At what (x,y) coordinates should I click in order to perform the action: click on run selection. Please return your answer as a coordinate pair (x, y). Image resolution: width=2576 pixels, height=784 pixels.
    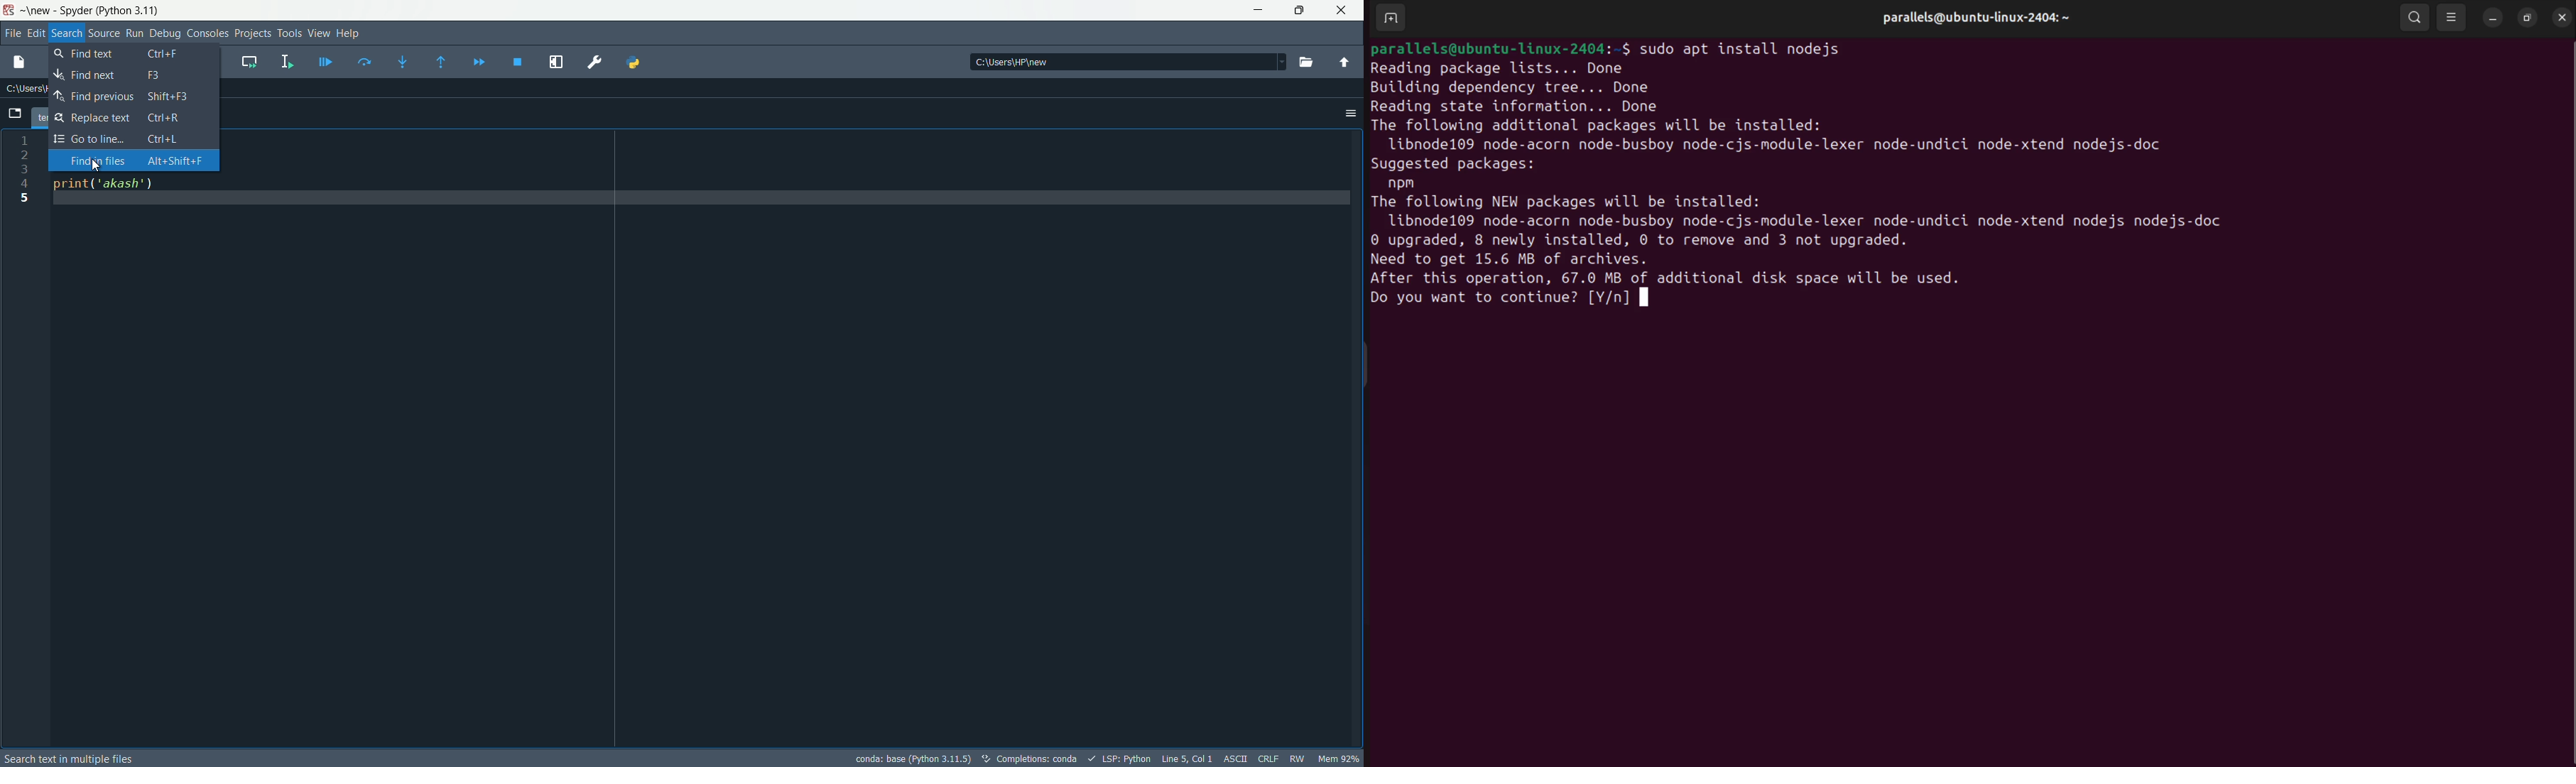
    Looking at the image, I should click on (283, 61).